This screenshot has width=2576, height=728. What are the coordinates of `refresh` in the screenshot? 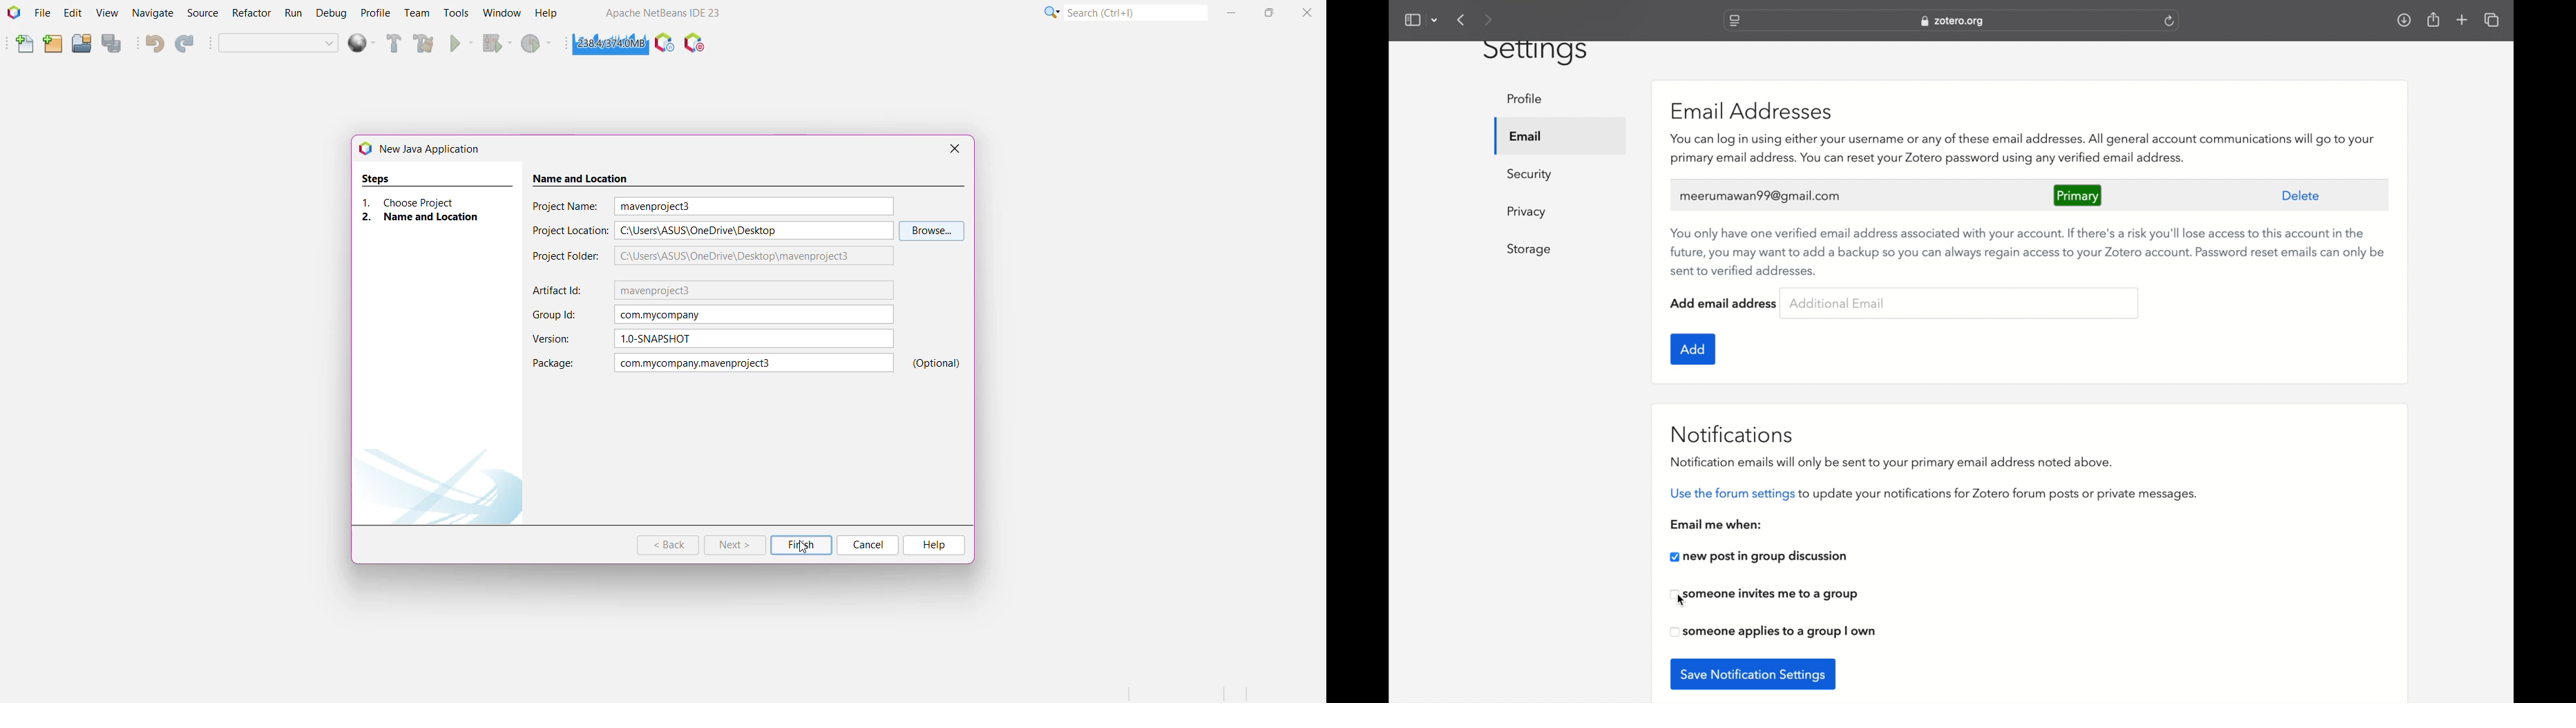 It's located at (2170, 21).